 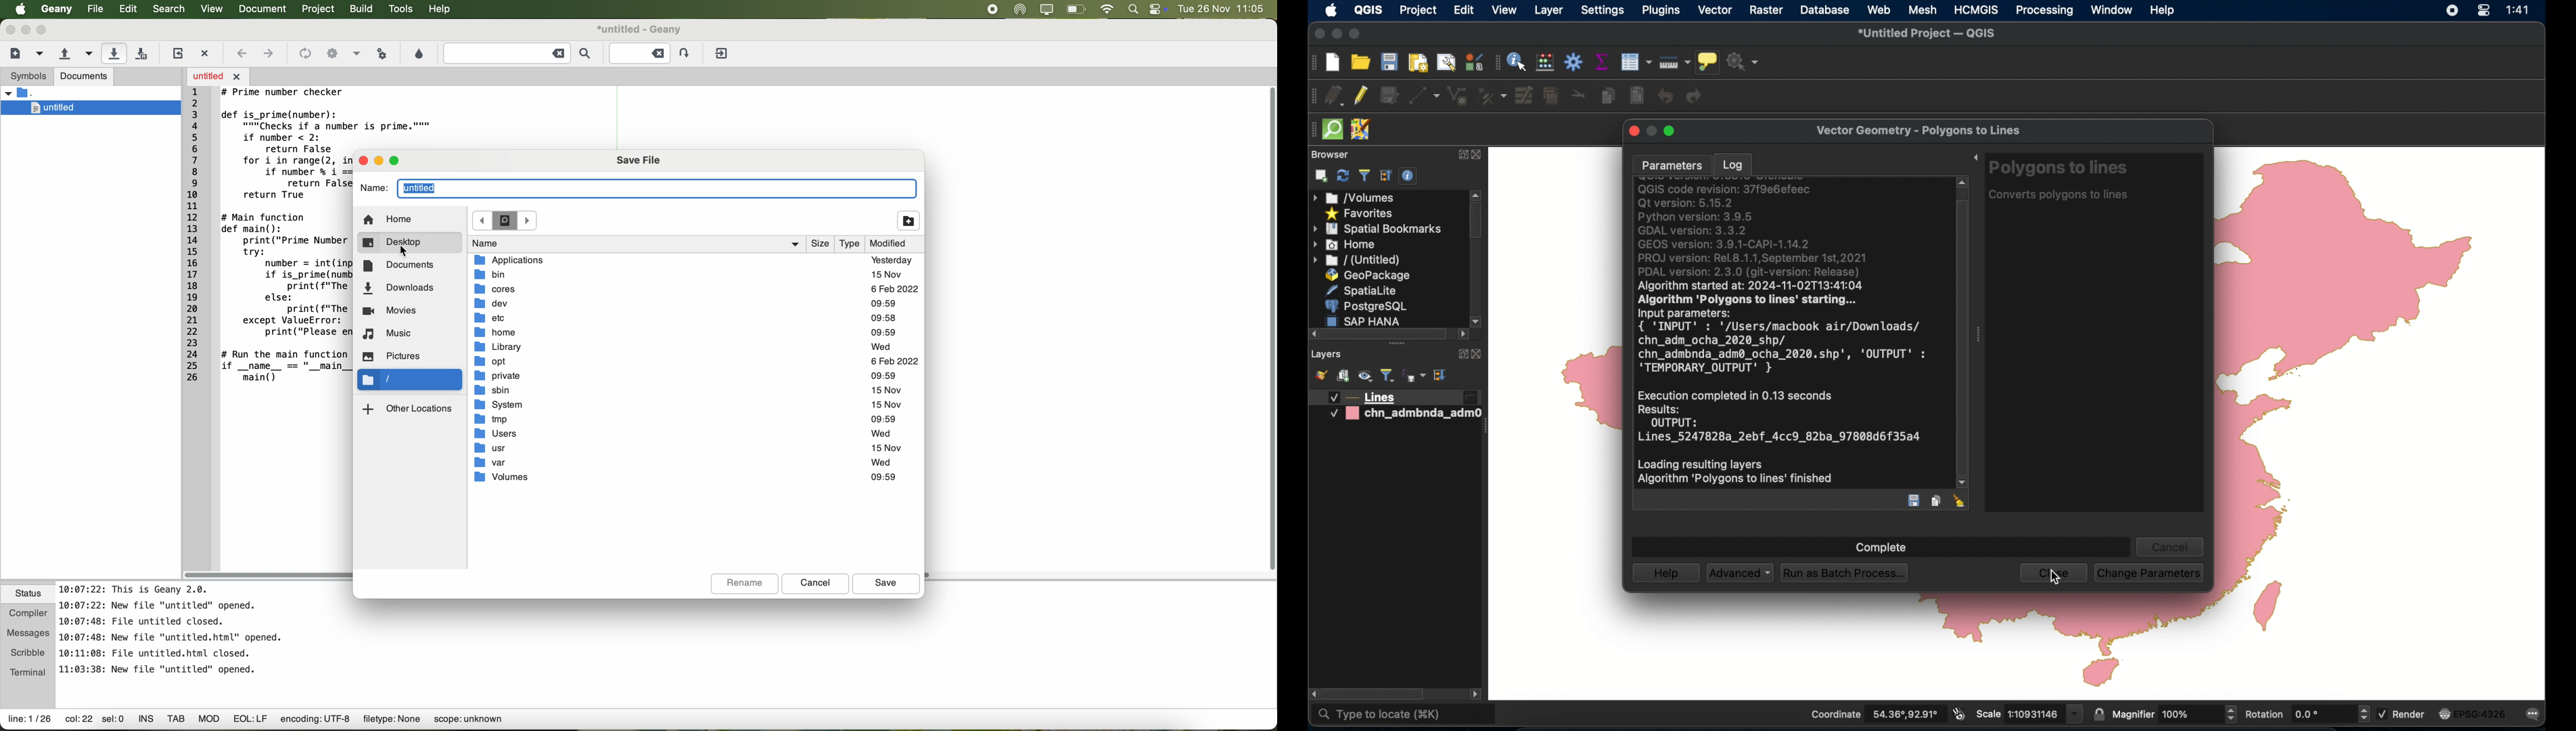 What do you see at coordinates (1675, 60) in the screenshot?
I see `measure line` at bounding box center [1675, 60].